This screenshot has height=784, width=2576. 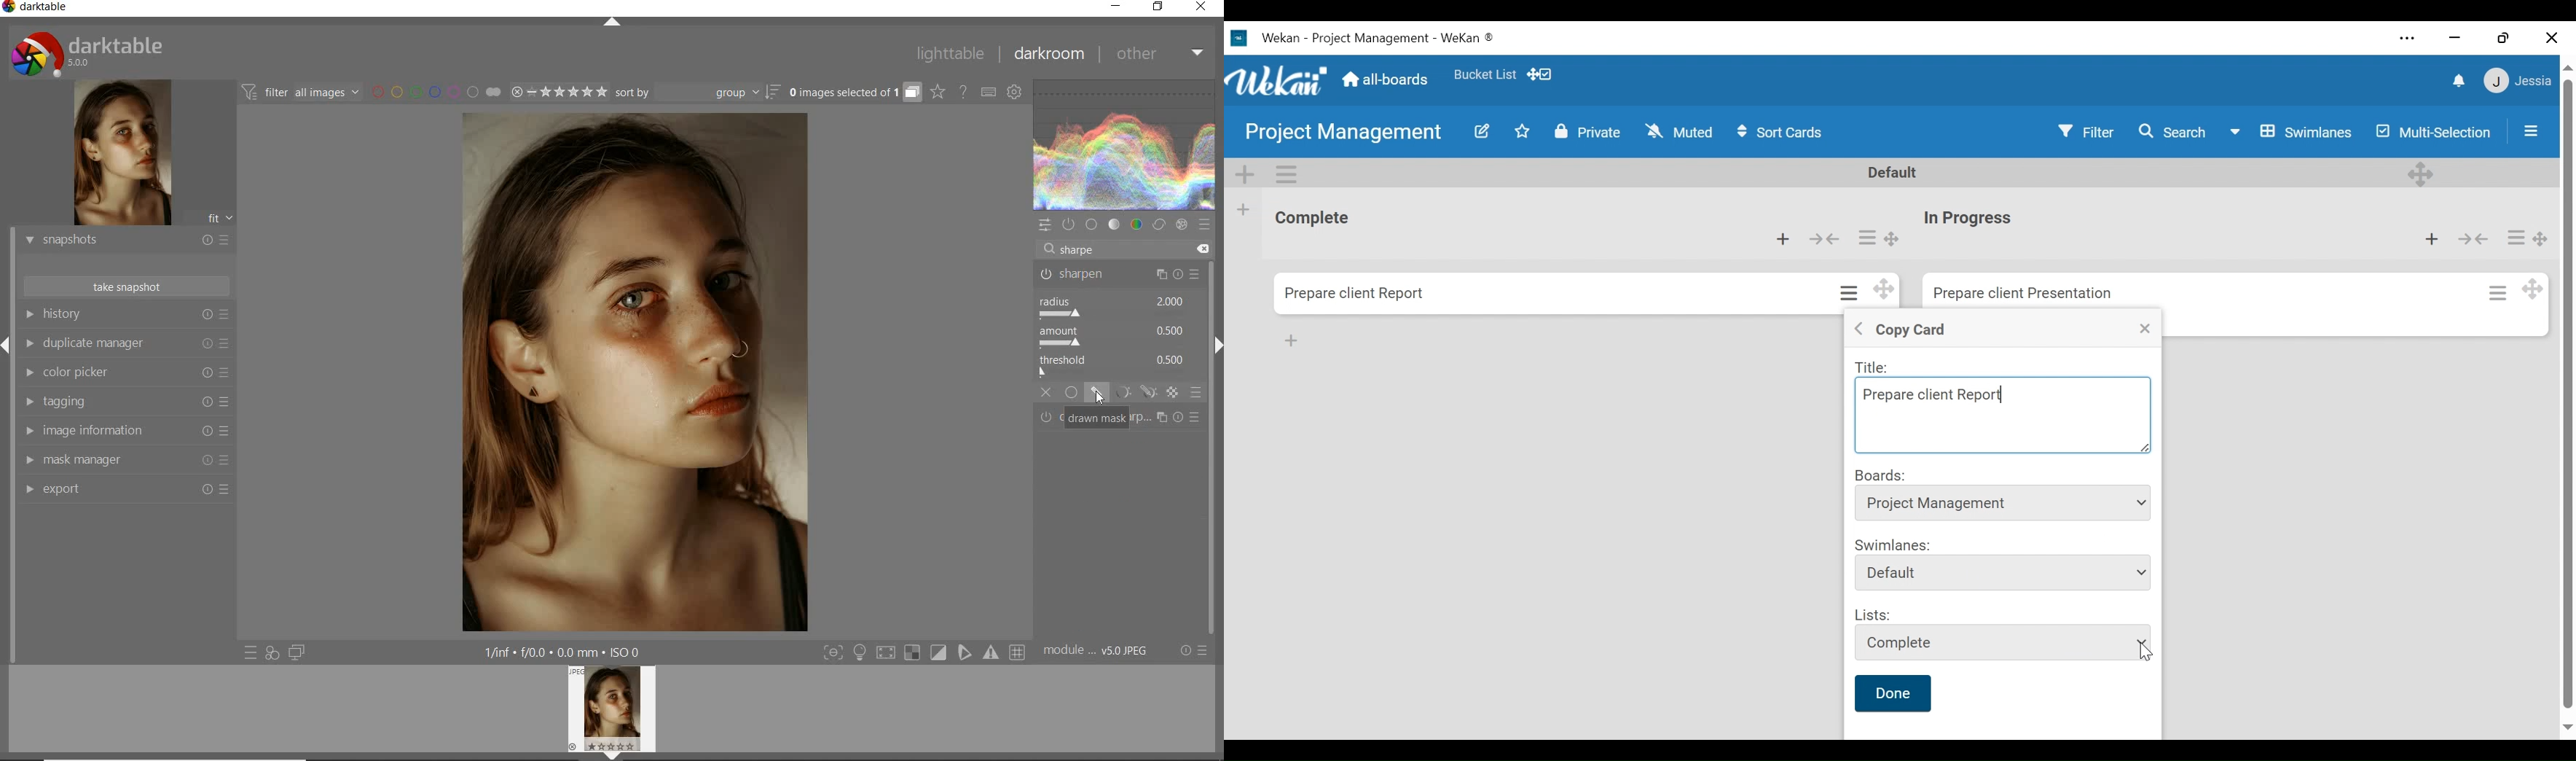 I want to click on tagging, so click(x=123, y=402).